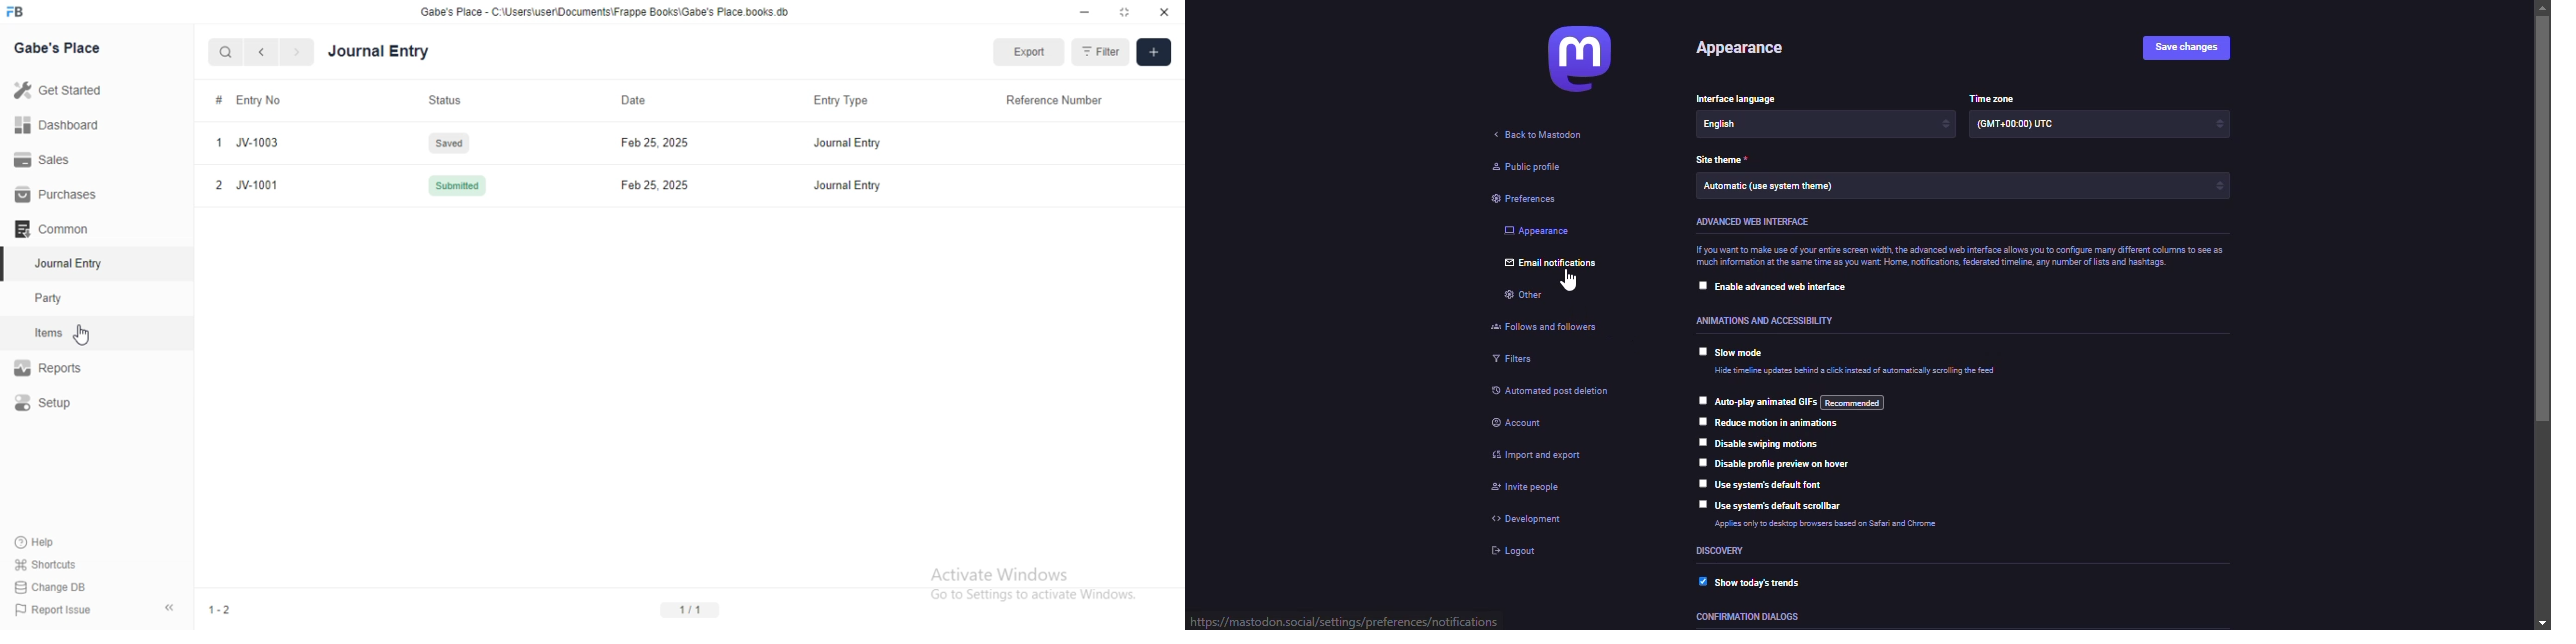 The height and width of the screenshot is (644, 2576). I want to click on disable swiping motions, so click(1770, 443).